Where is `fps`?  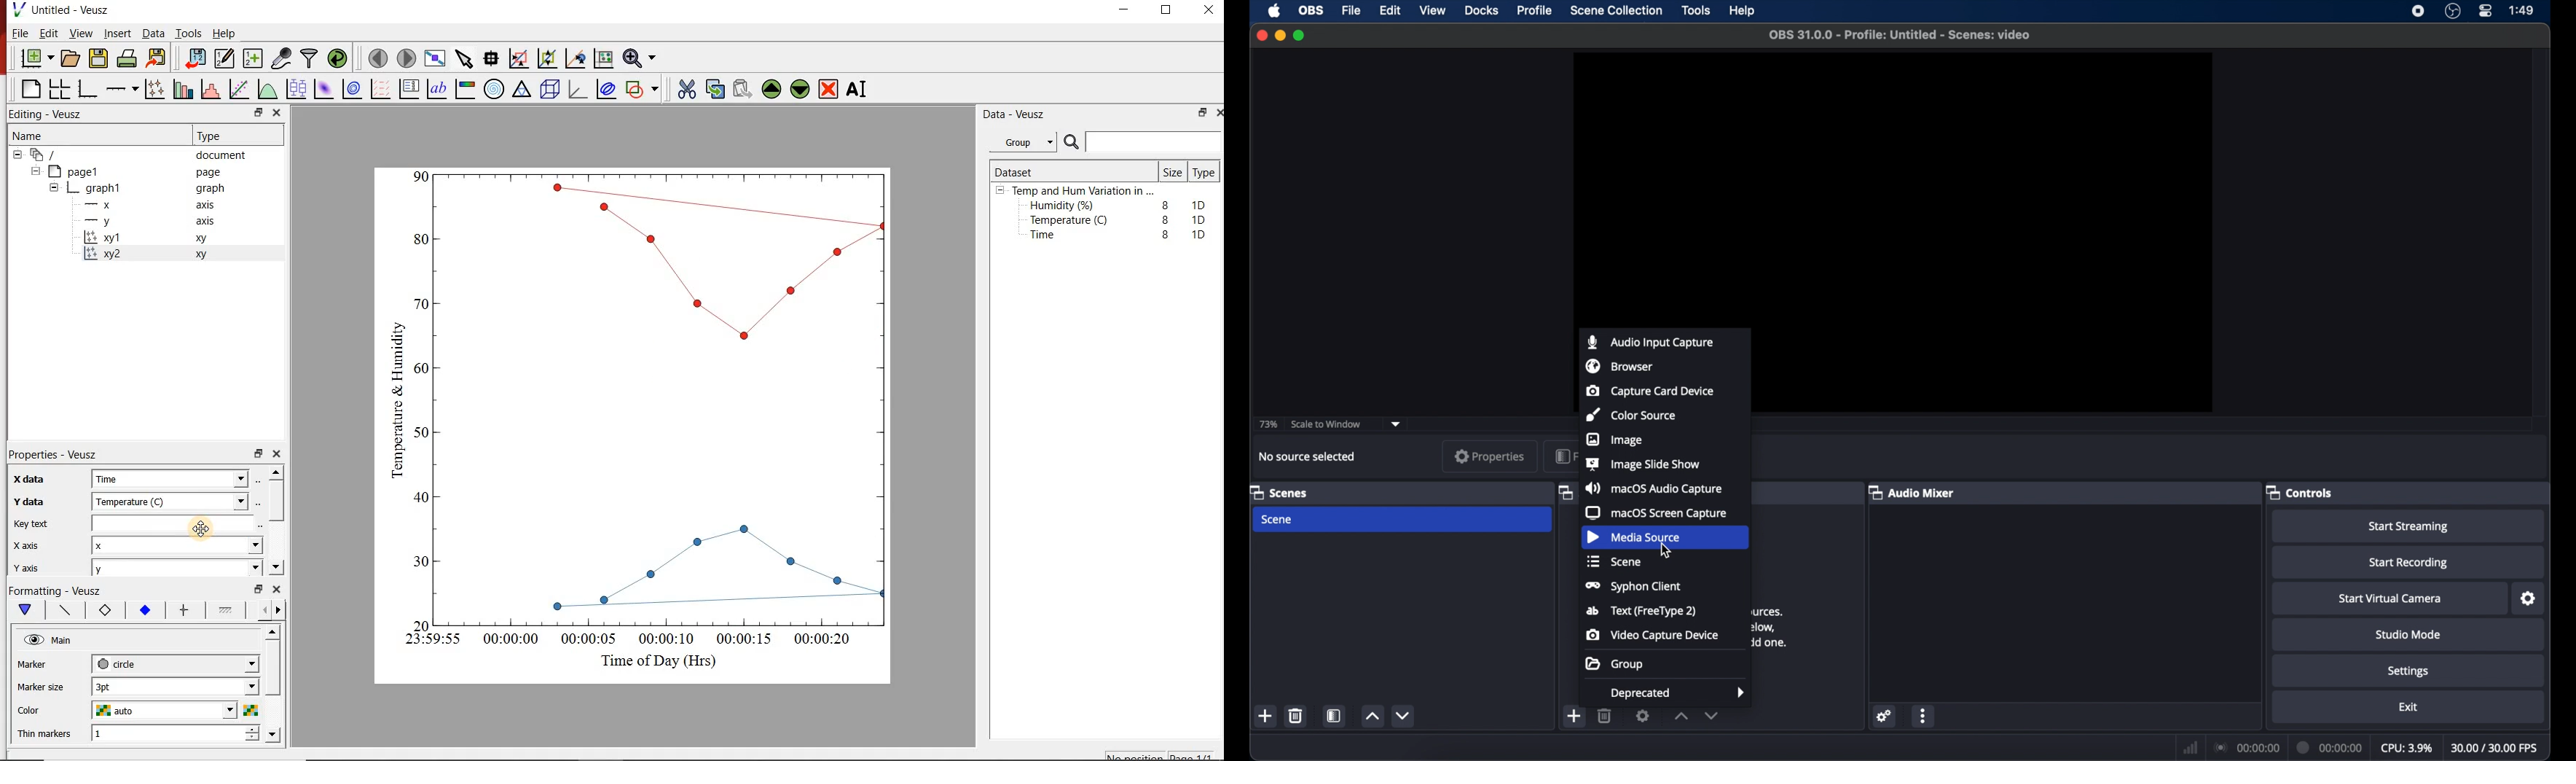
fps is located at coordinates (2494, 748).